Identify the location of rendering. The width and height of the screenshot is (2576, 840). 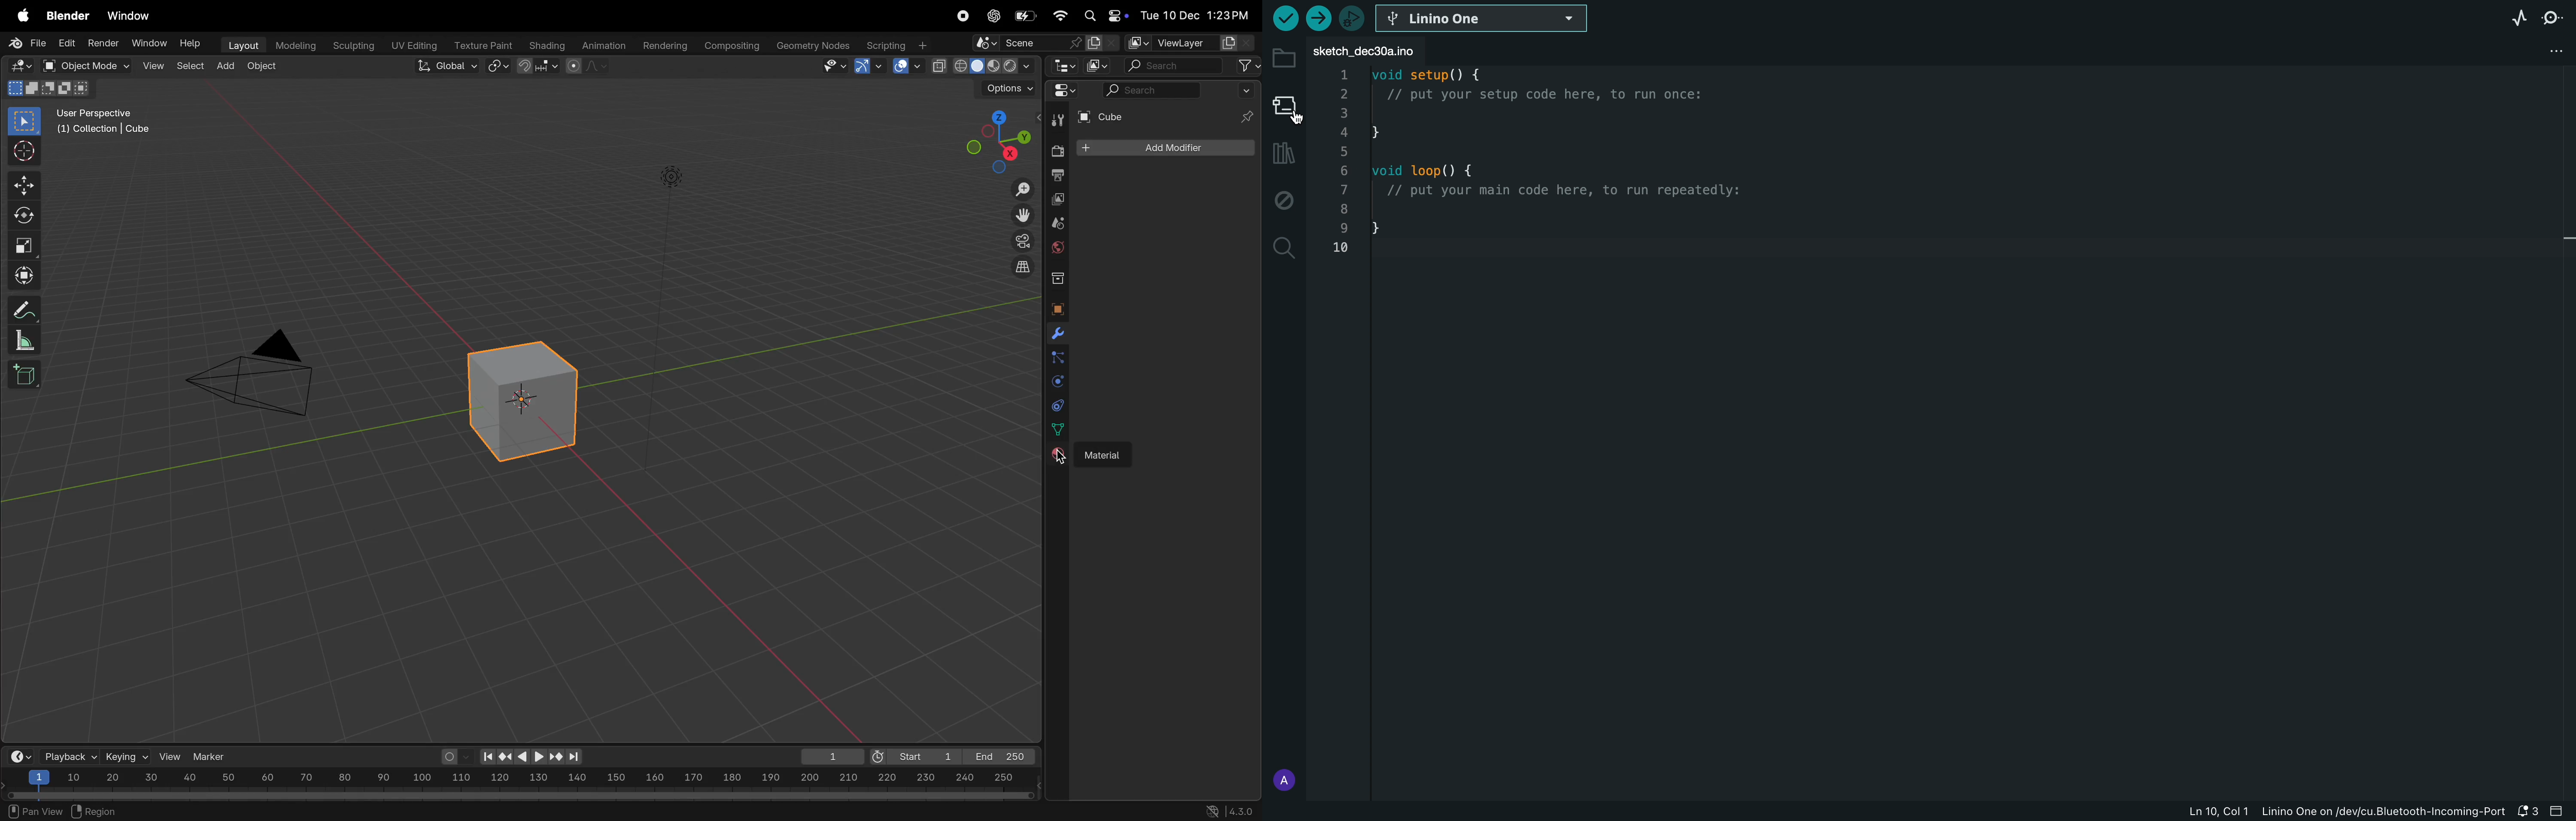
(661, 45).